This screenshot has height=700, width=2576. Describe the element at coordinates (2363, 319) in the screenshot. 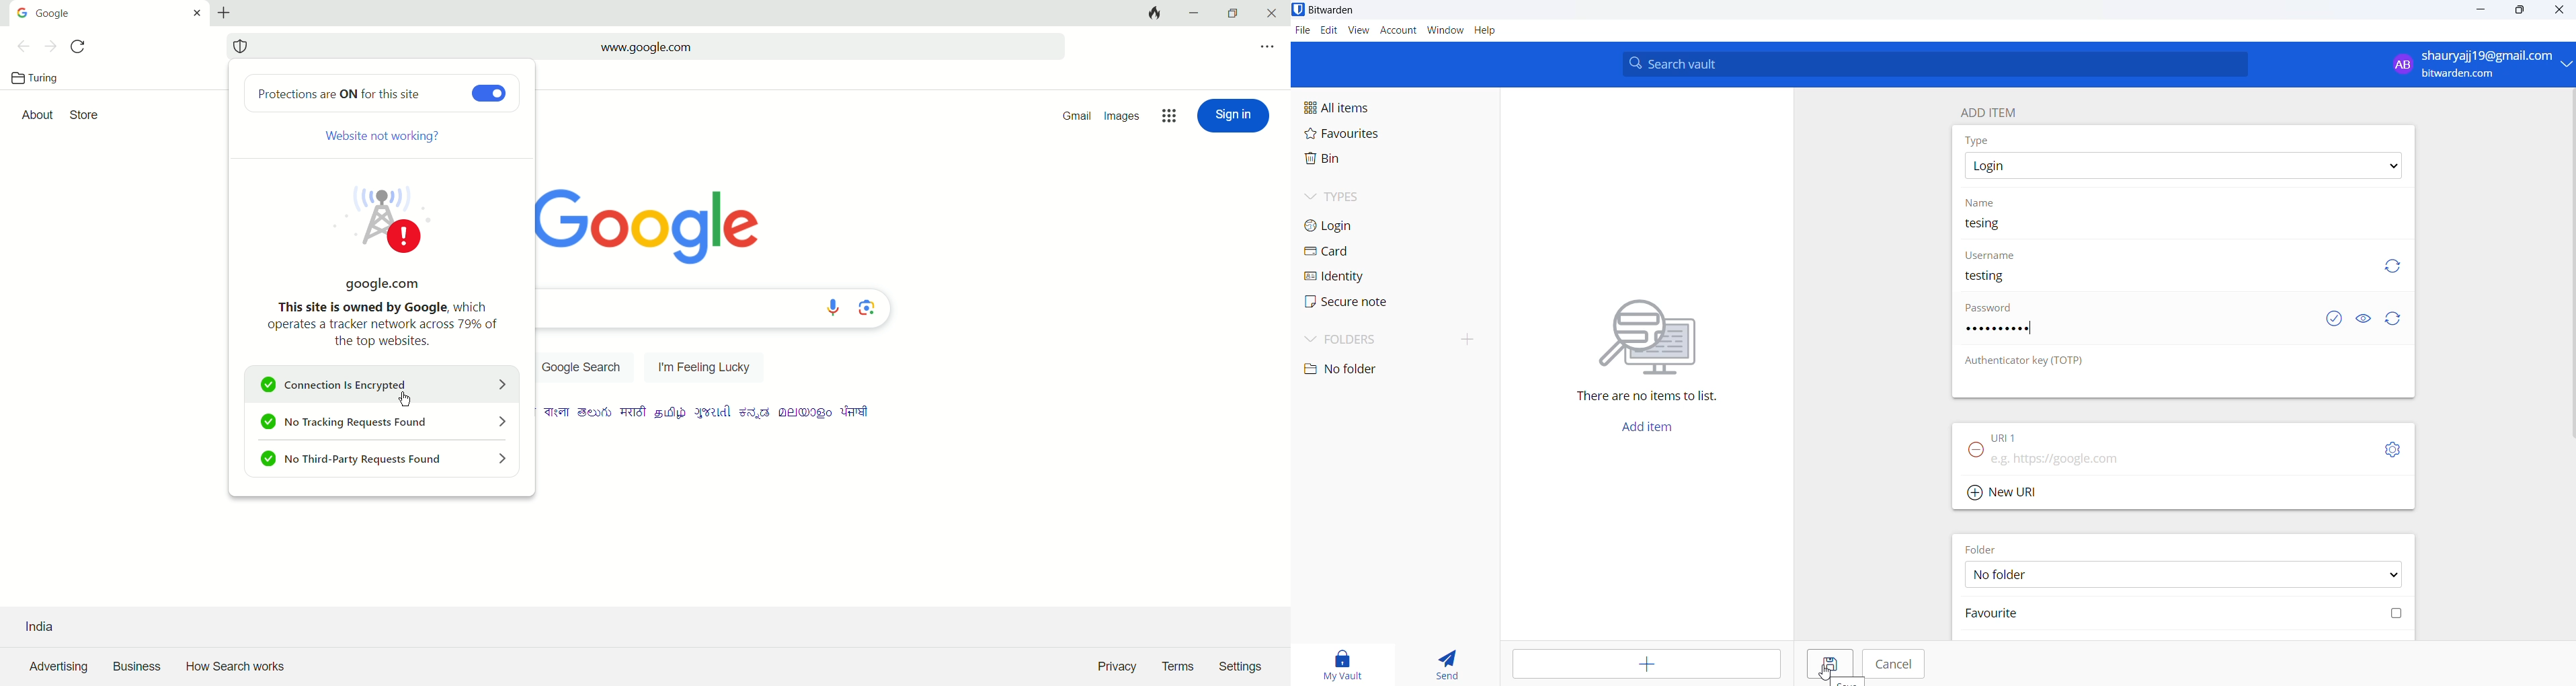

I see `Hide and show password ` at that location.